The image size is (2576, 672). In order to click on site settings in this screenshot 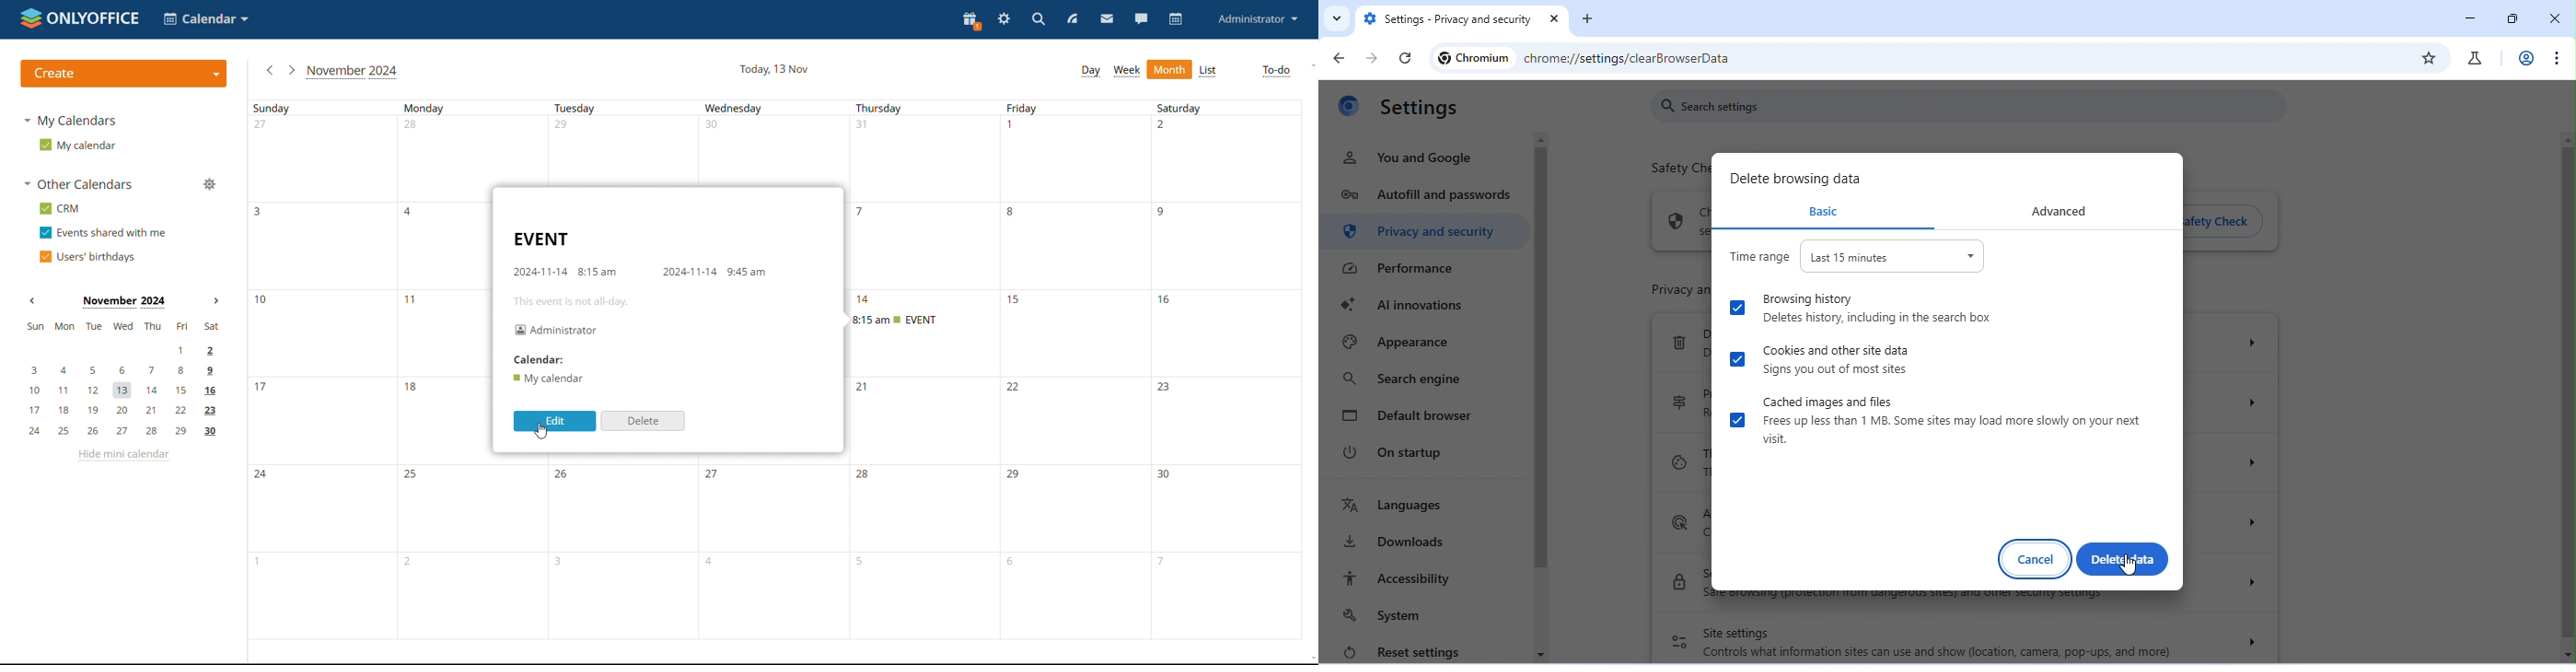, I will do `click(1737, 634)`.